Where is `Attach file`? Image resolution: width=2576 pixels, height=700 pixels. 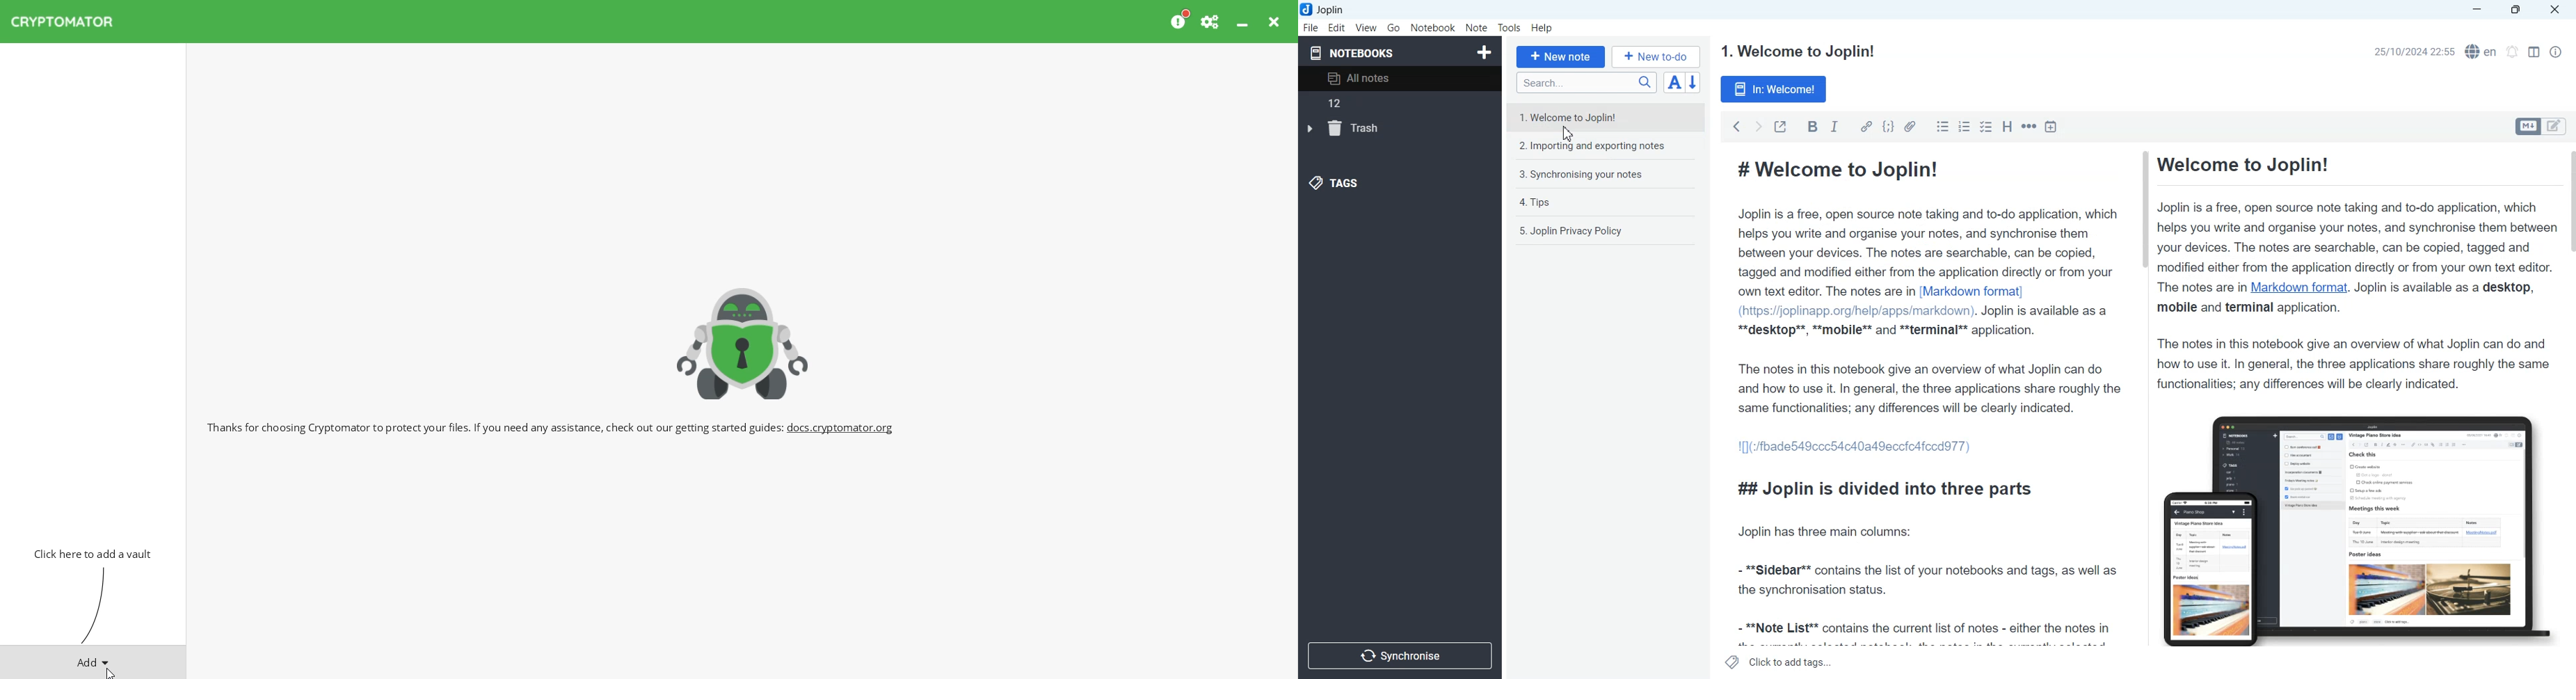
Attach file is located at coordinates (1911, 126).